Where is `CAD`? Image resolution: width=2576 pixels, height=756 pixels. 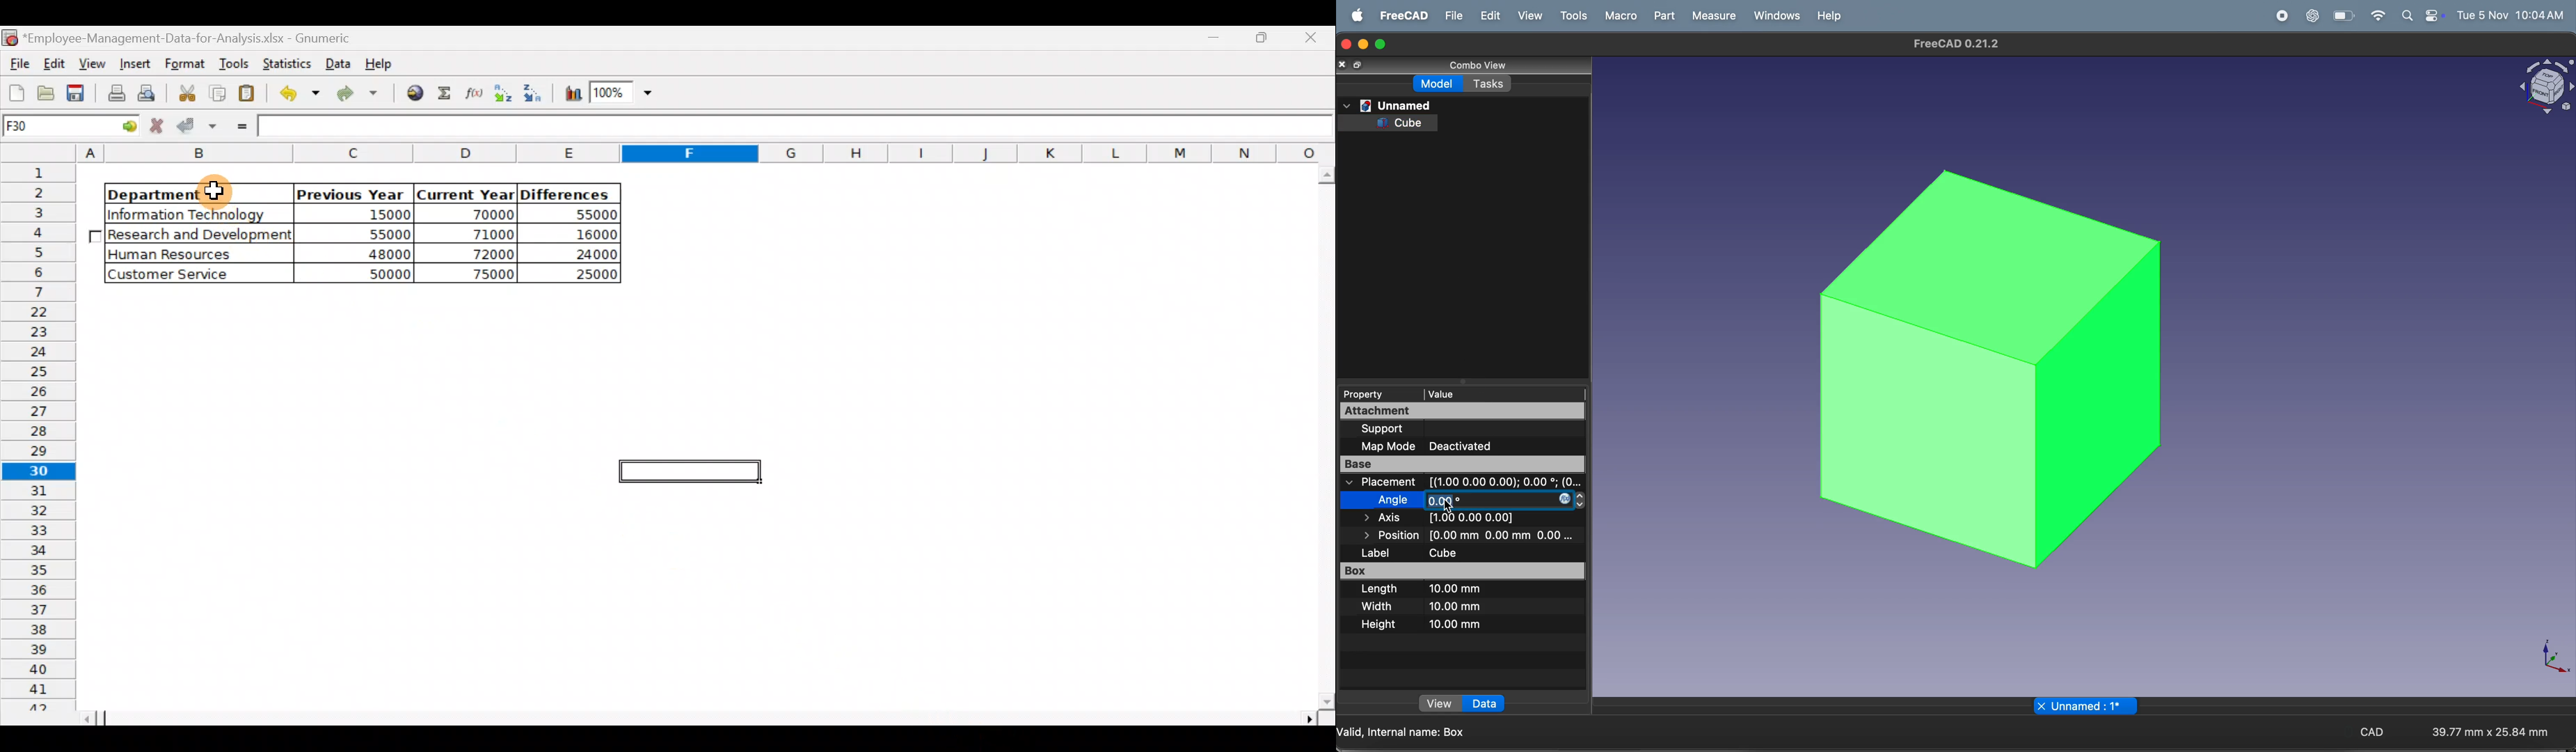 CAD is located at coordinates (2368, 732).